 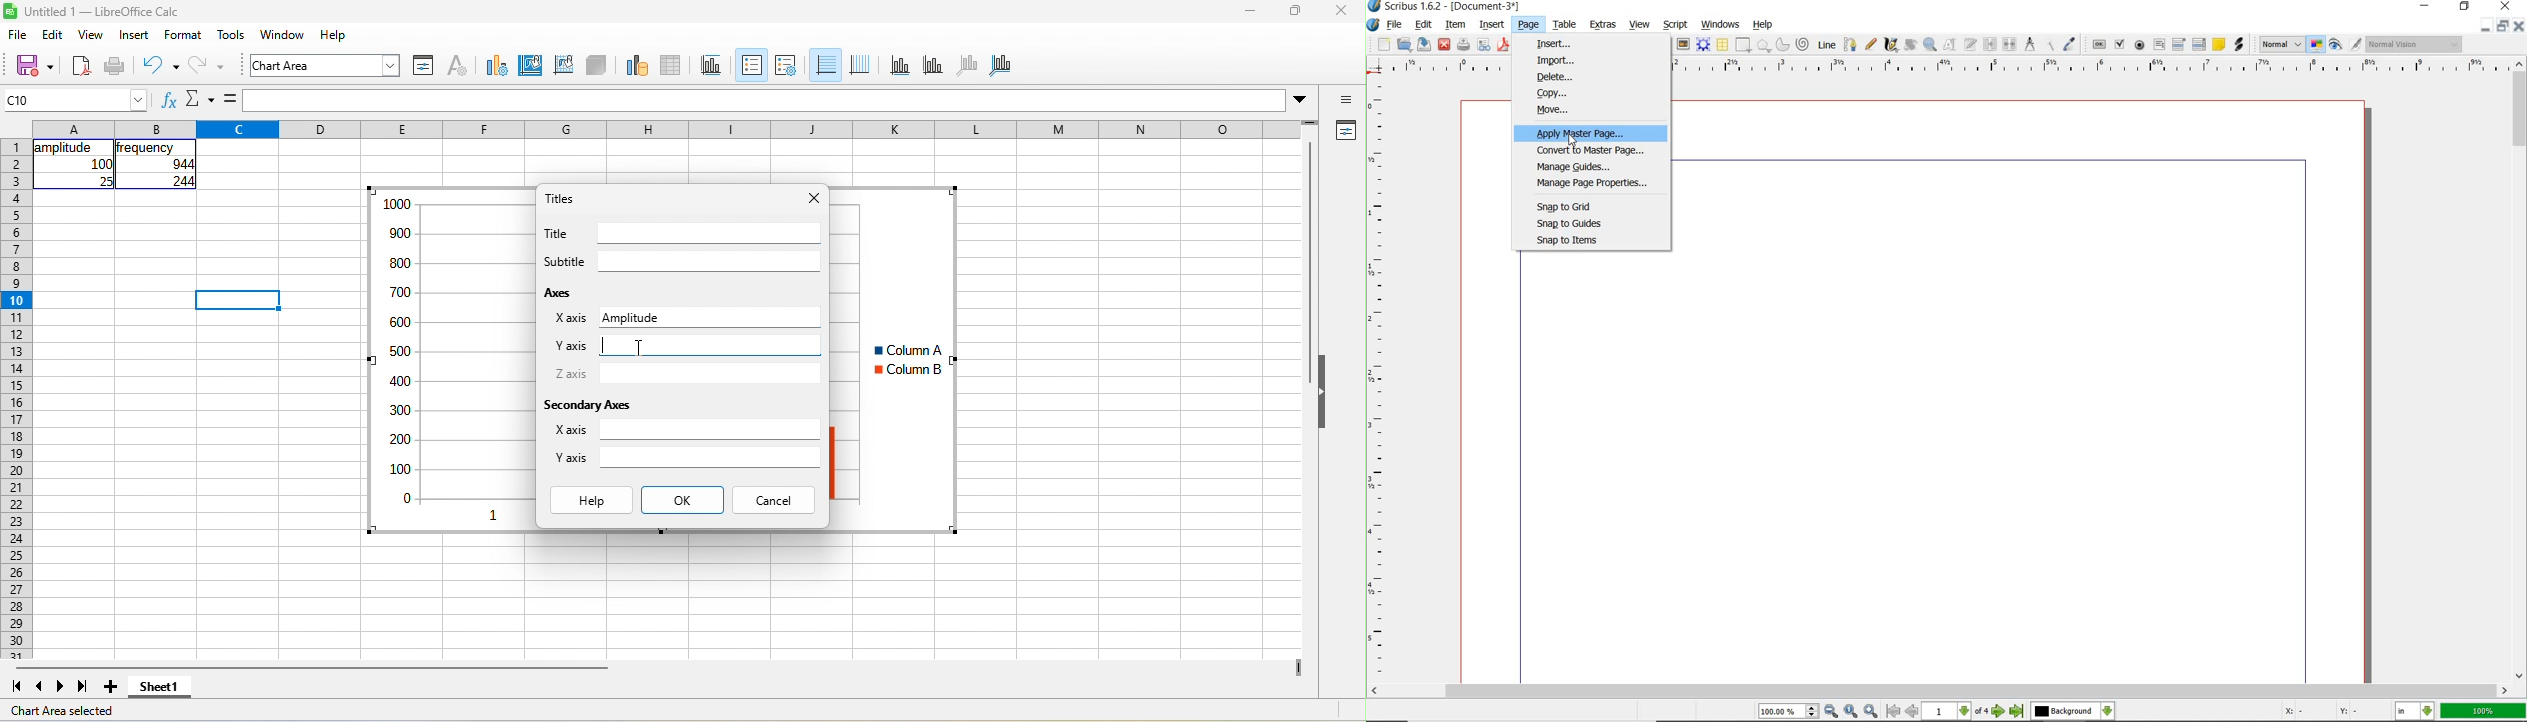 What do you see at coordinates (2356, 45) in the screenshot?
I see `Edit in preview mode` at bounding box center [2356, 45].